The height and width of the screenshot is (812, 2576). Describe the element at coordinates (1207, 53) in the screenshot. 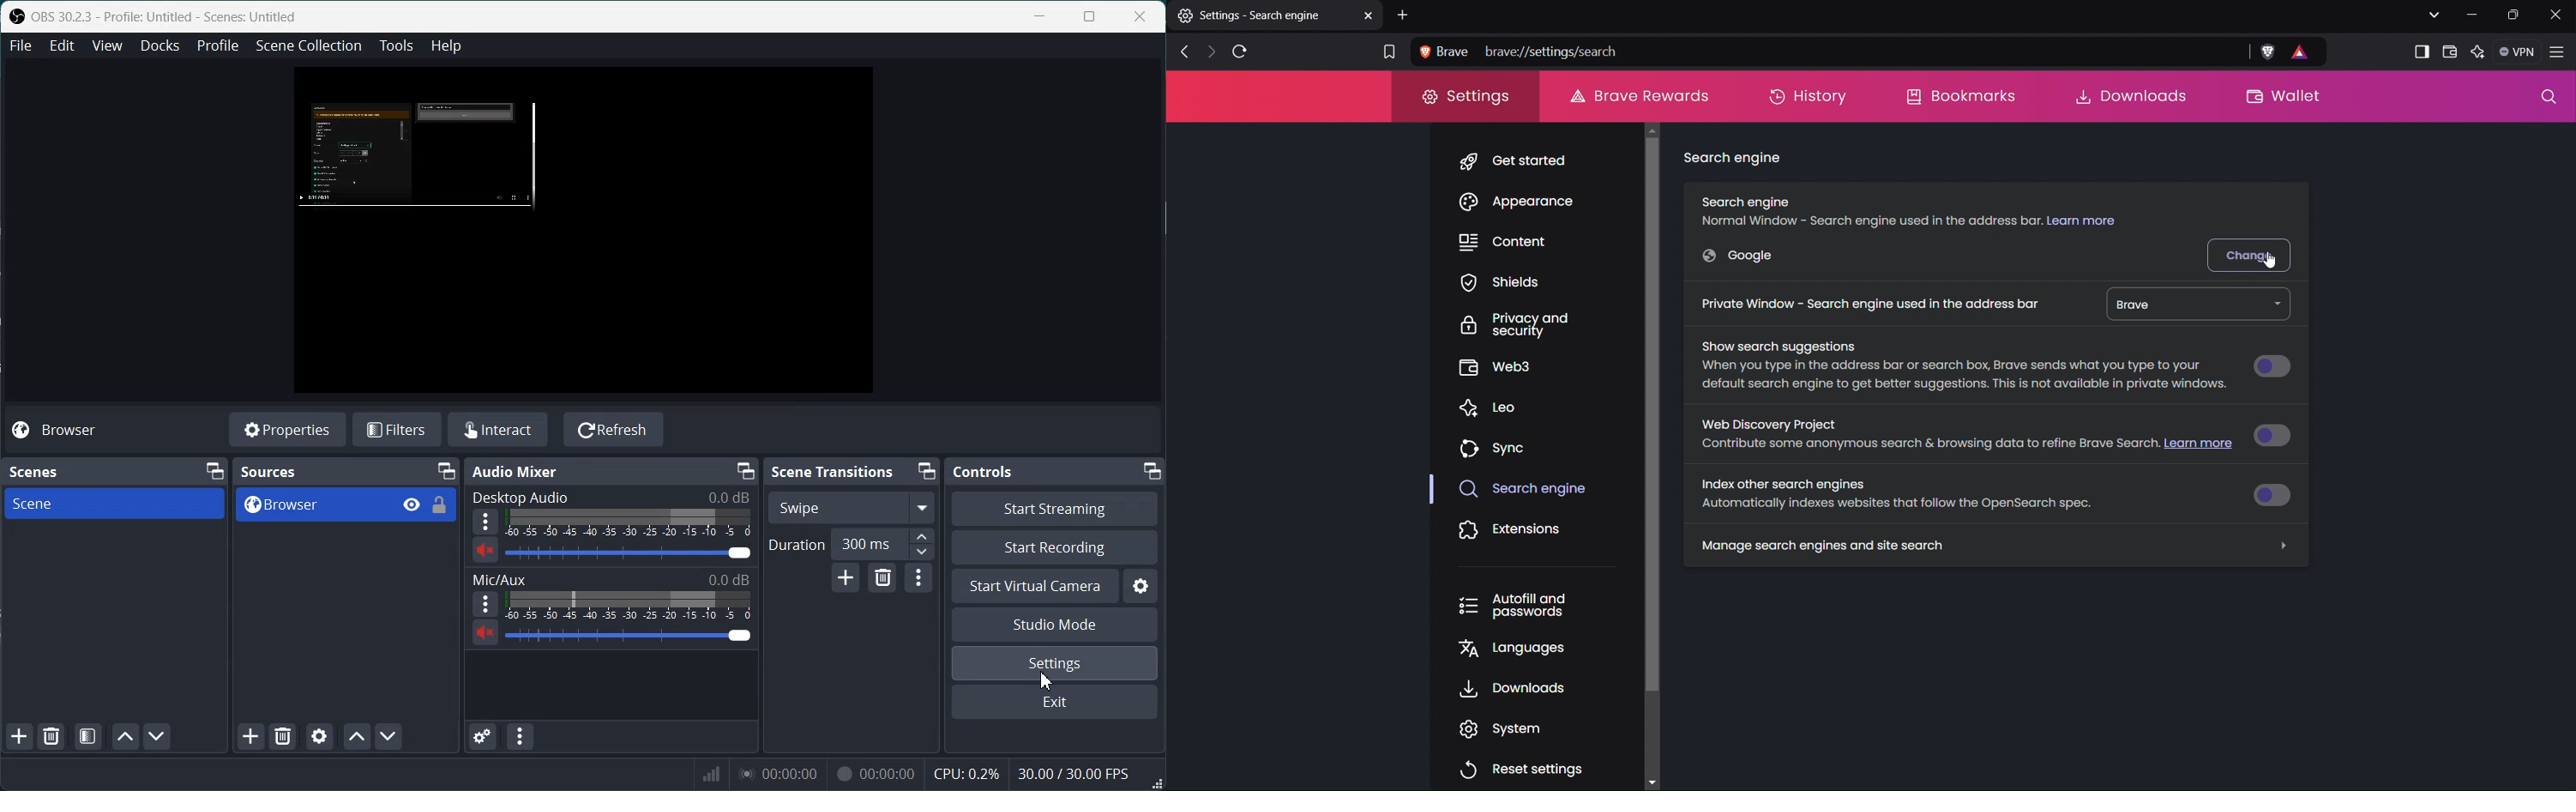

I see `Next` at that location.